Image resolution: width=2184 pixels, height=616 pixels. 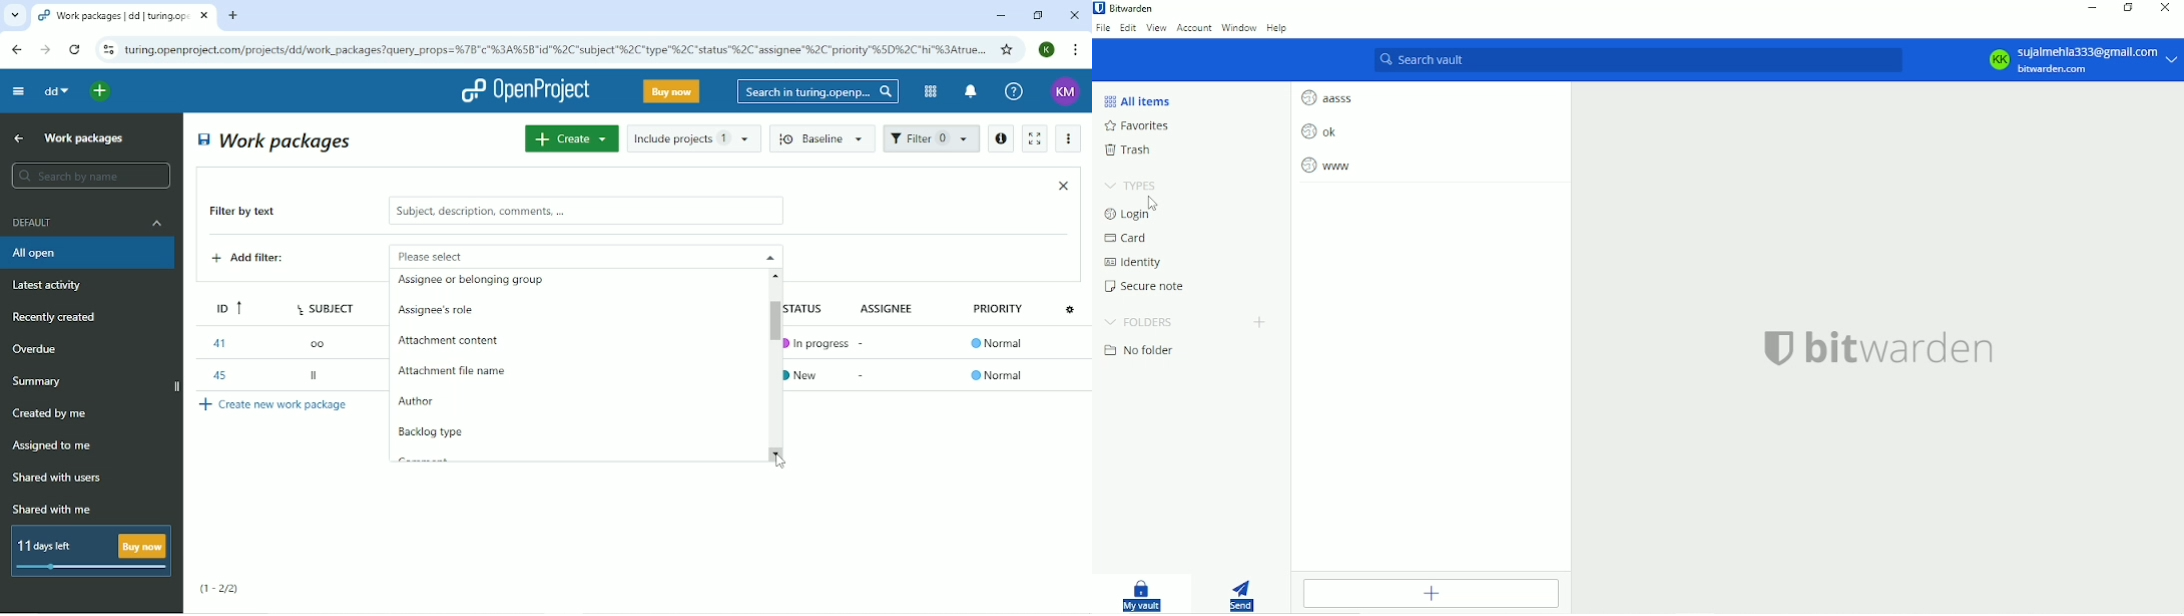 I want to click on Back, so click(x=16, y=49).